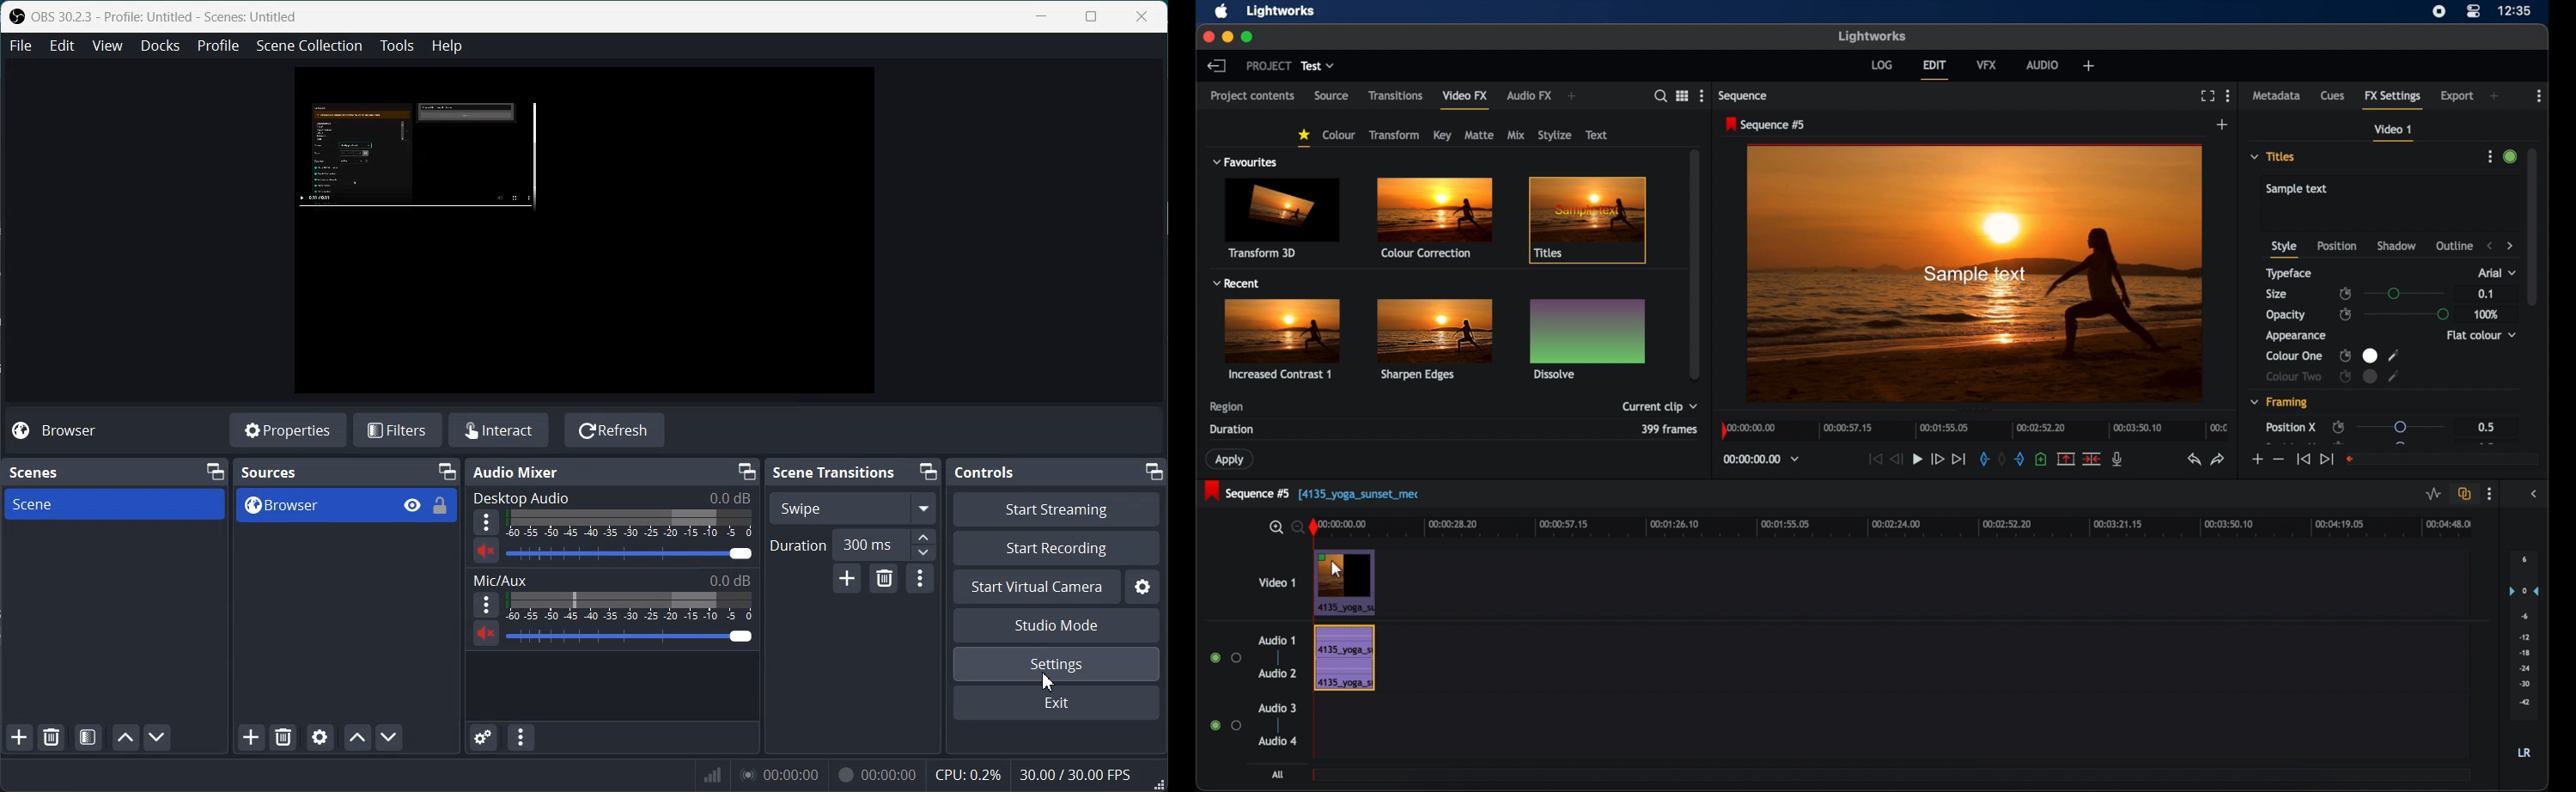  I want to click on audio 1, so click(1277, 641).